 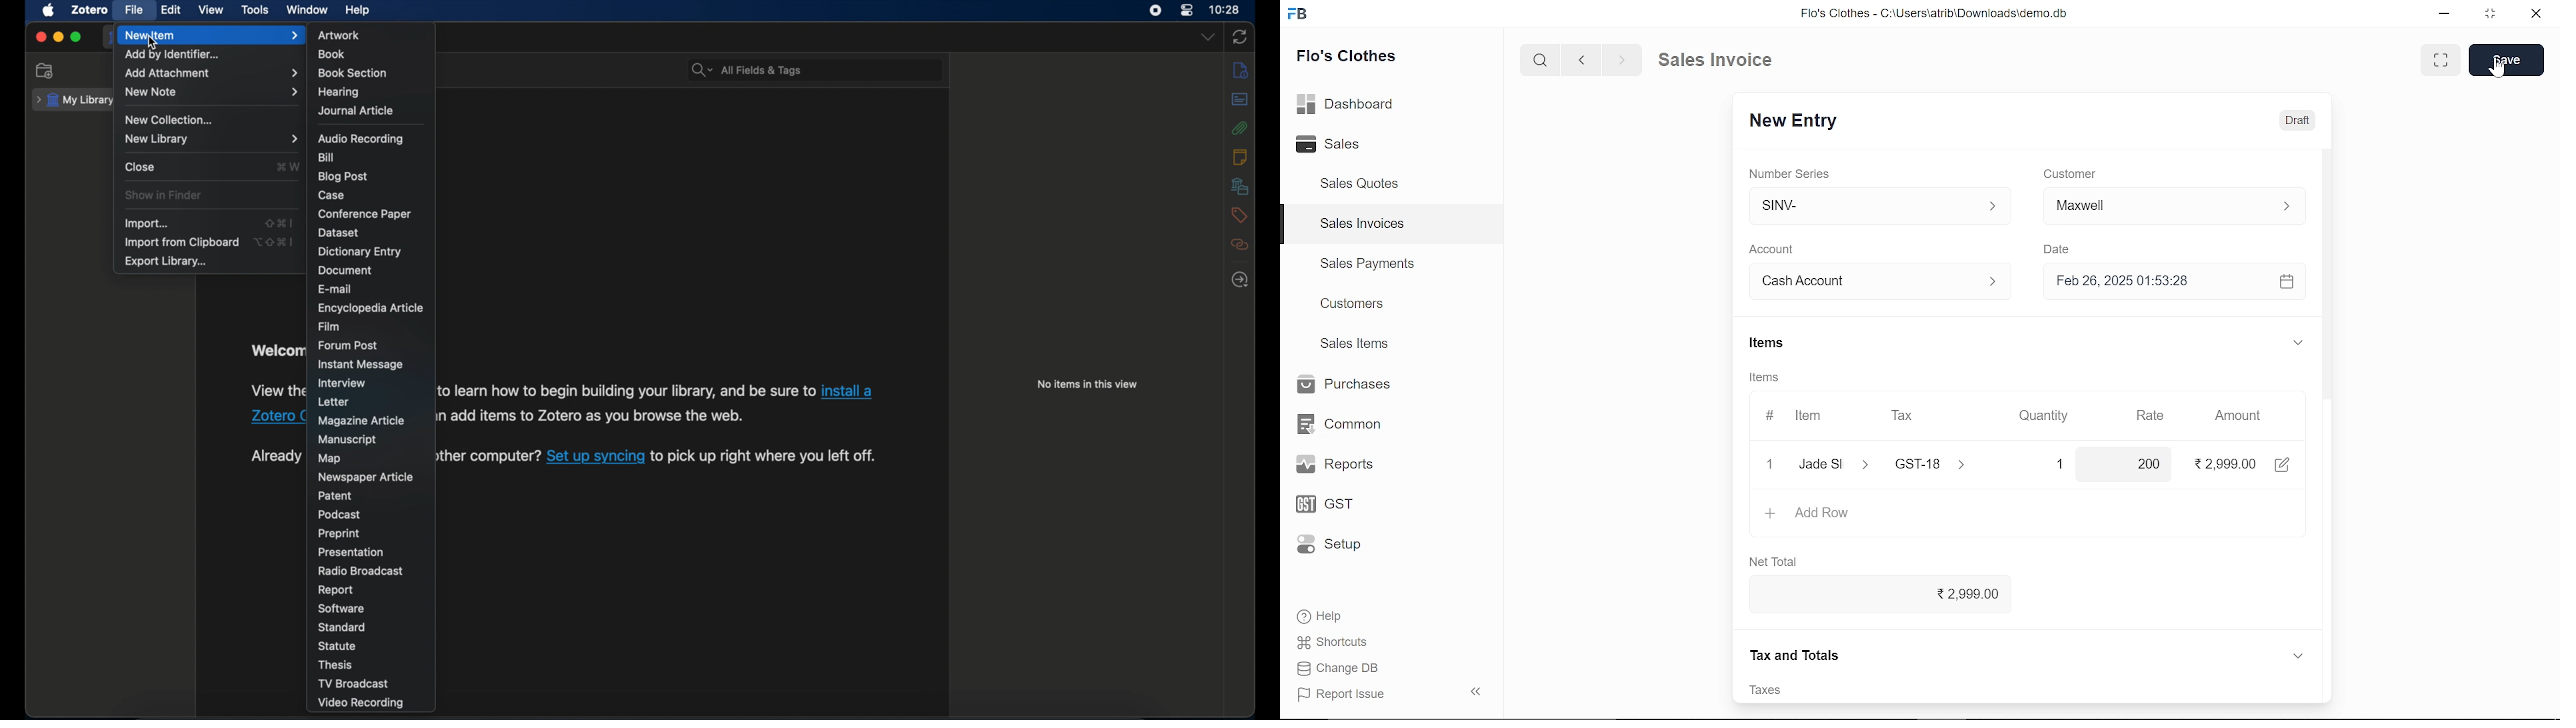 What do you see at coordinates (2328, 329) in the screenshot?
I see `vertical scrollbar` at bounding box center [2328, 329].